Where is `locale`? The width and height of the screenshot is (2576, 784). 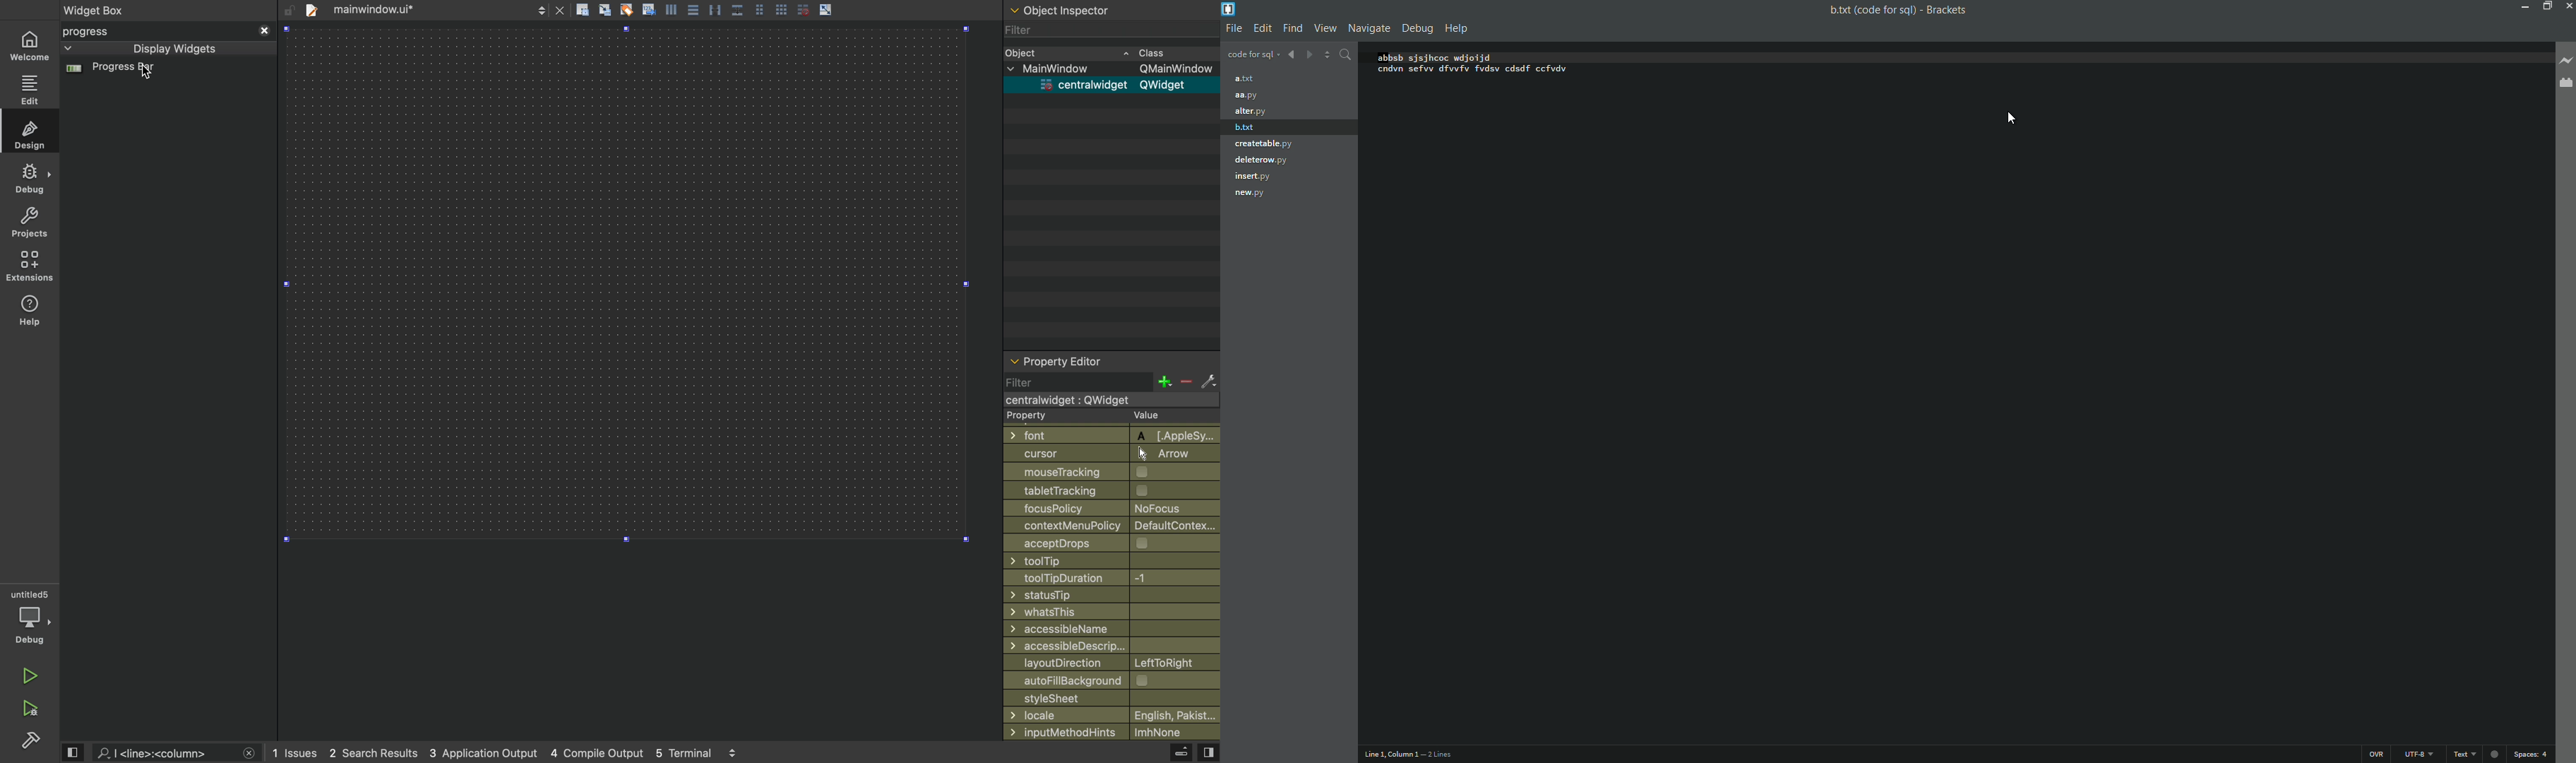 locale is located at coordinates (1112, 715).